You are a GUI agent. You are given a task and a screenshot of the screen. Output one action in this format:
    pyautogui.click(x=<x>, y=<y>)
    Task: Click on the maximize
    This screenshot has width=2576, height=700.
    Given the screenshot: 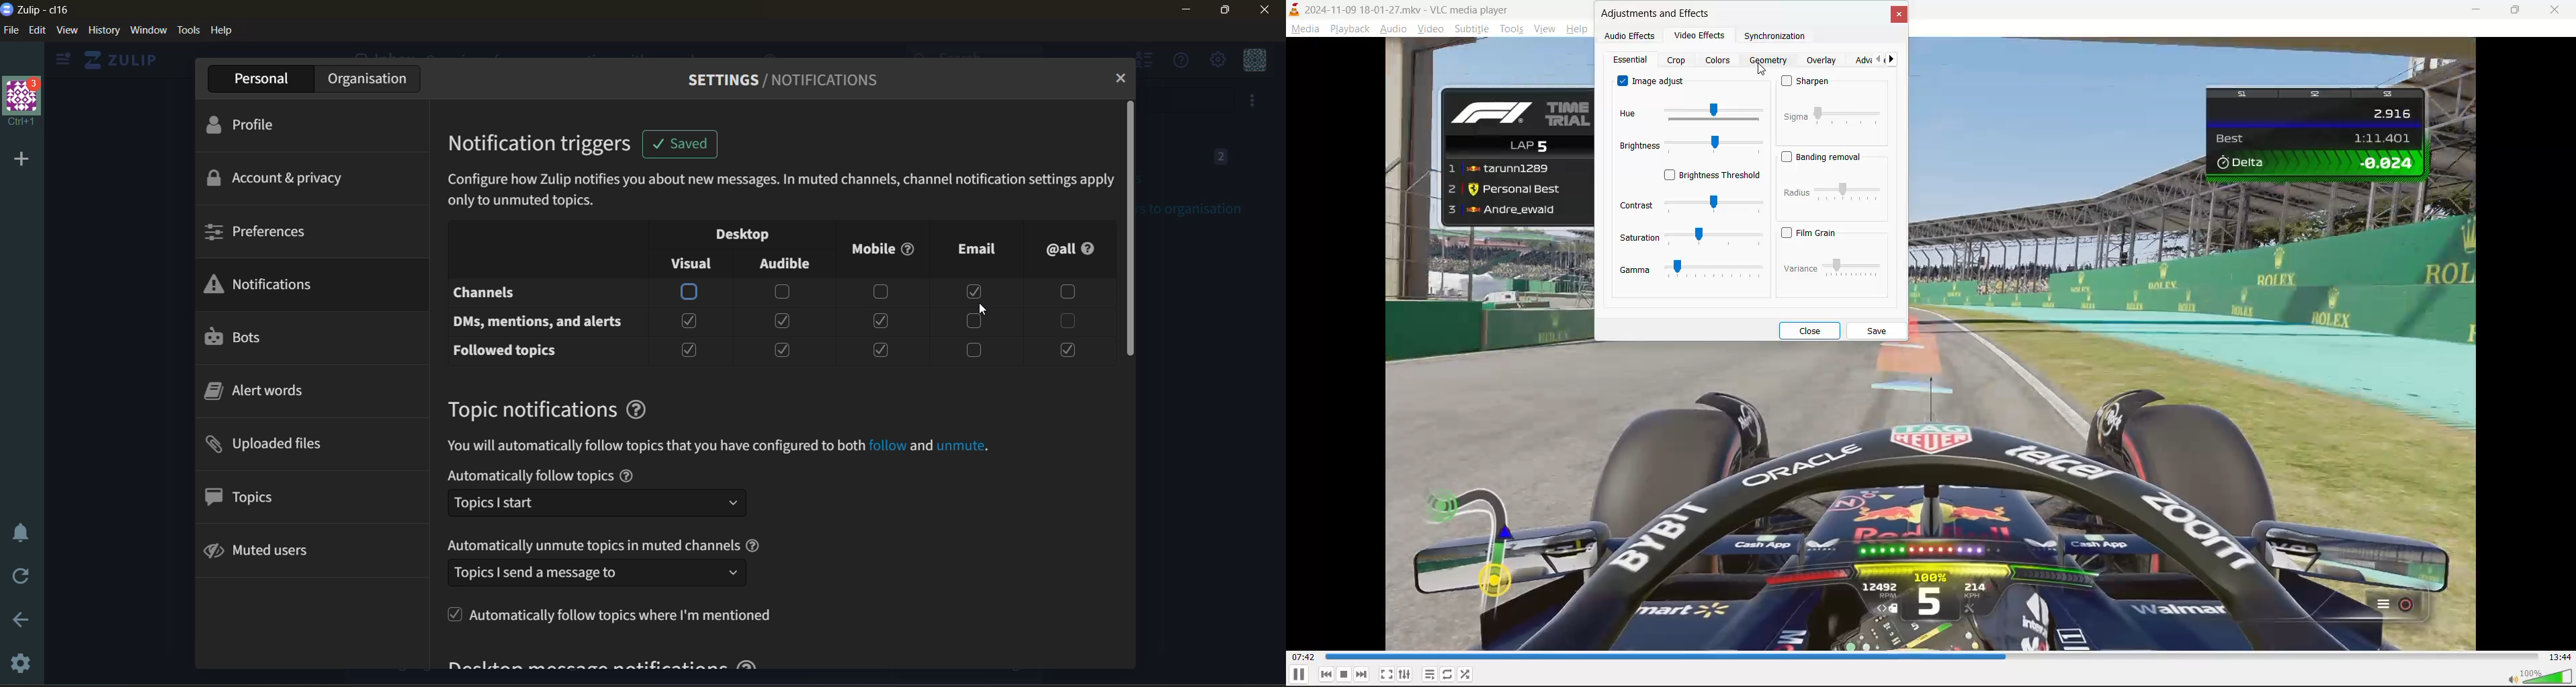 What is the action you would take?
    pyautogui.click(x=2518, y=12)
    